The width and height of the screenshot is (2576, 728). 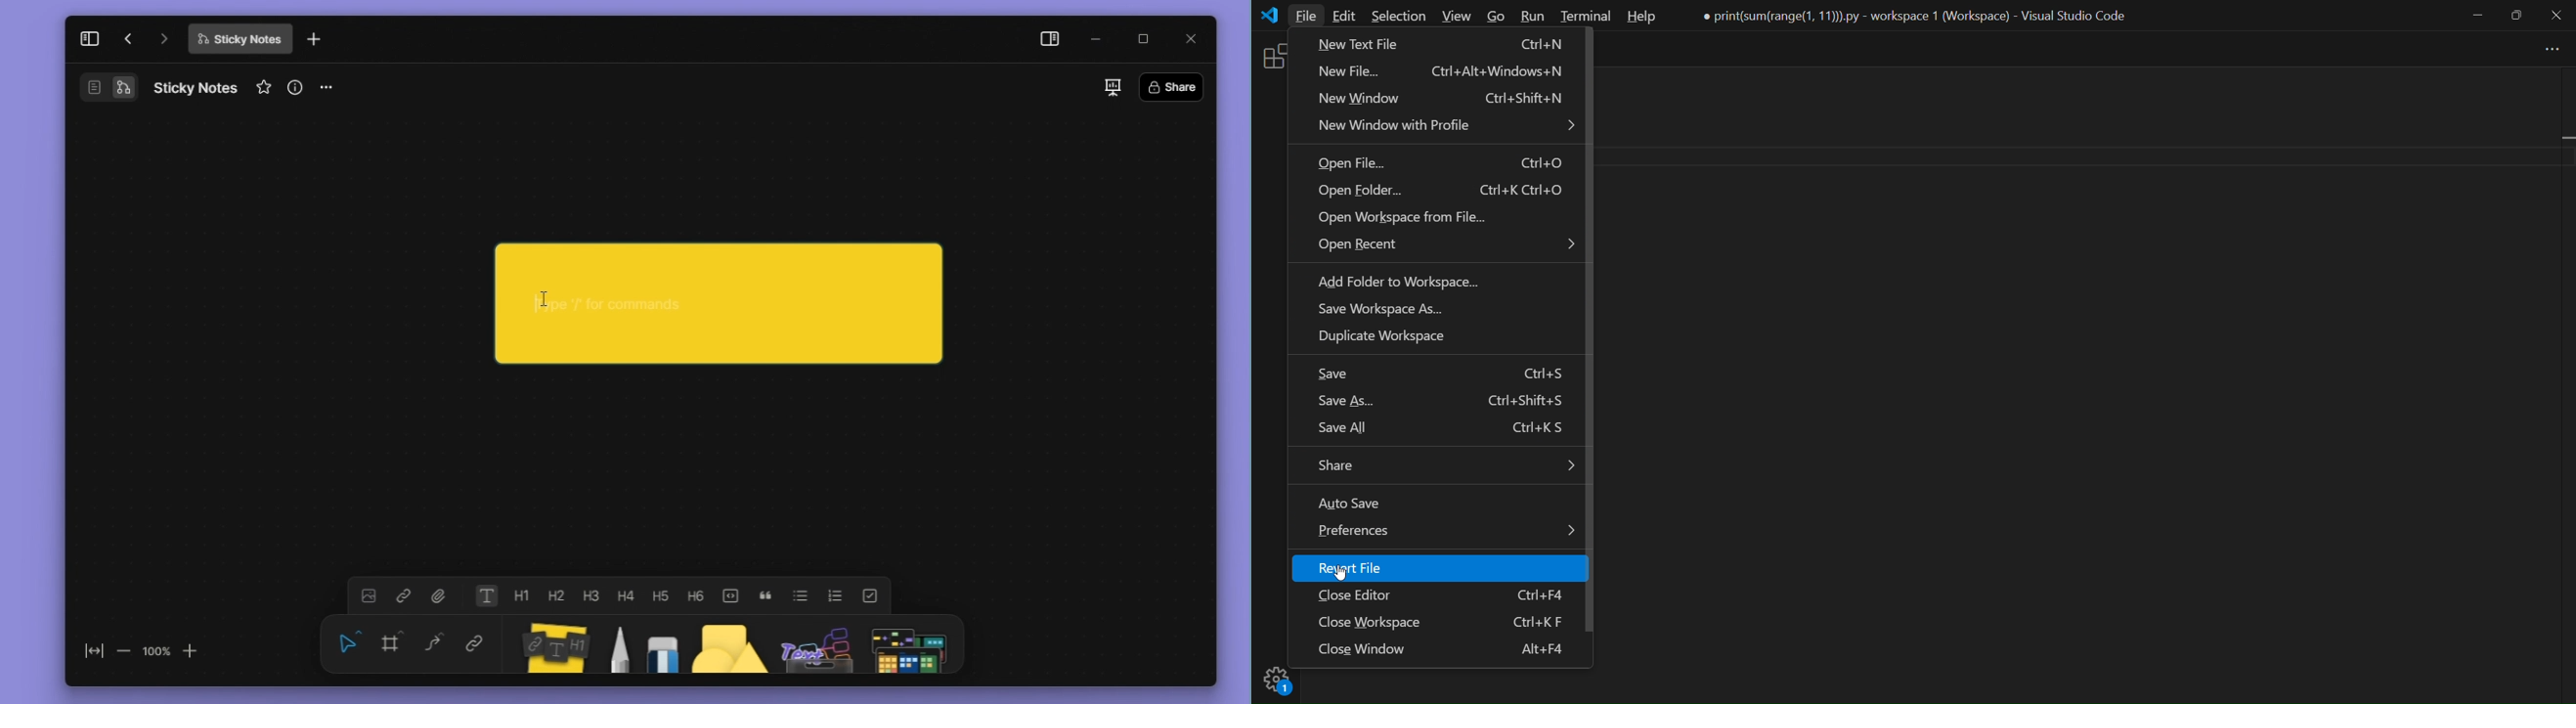 What do you see at coordinates (623, 646) in the screenshot?
I see `pen` at bounding box center [623, 646].